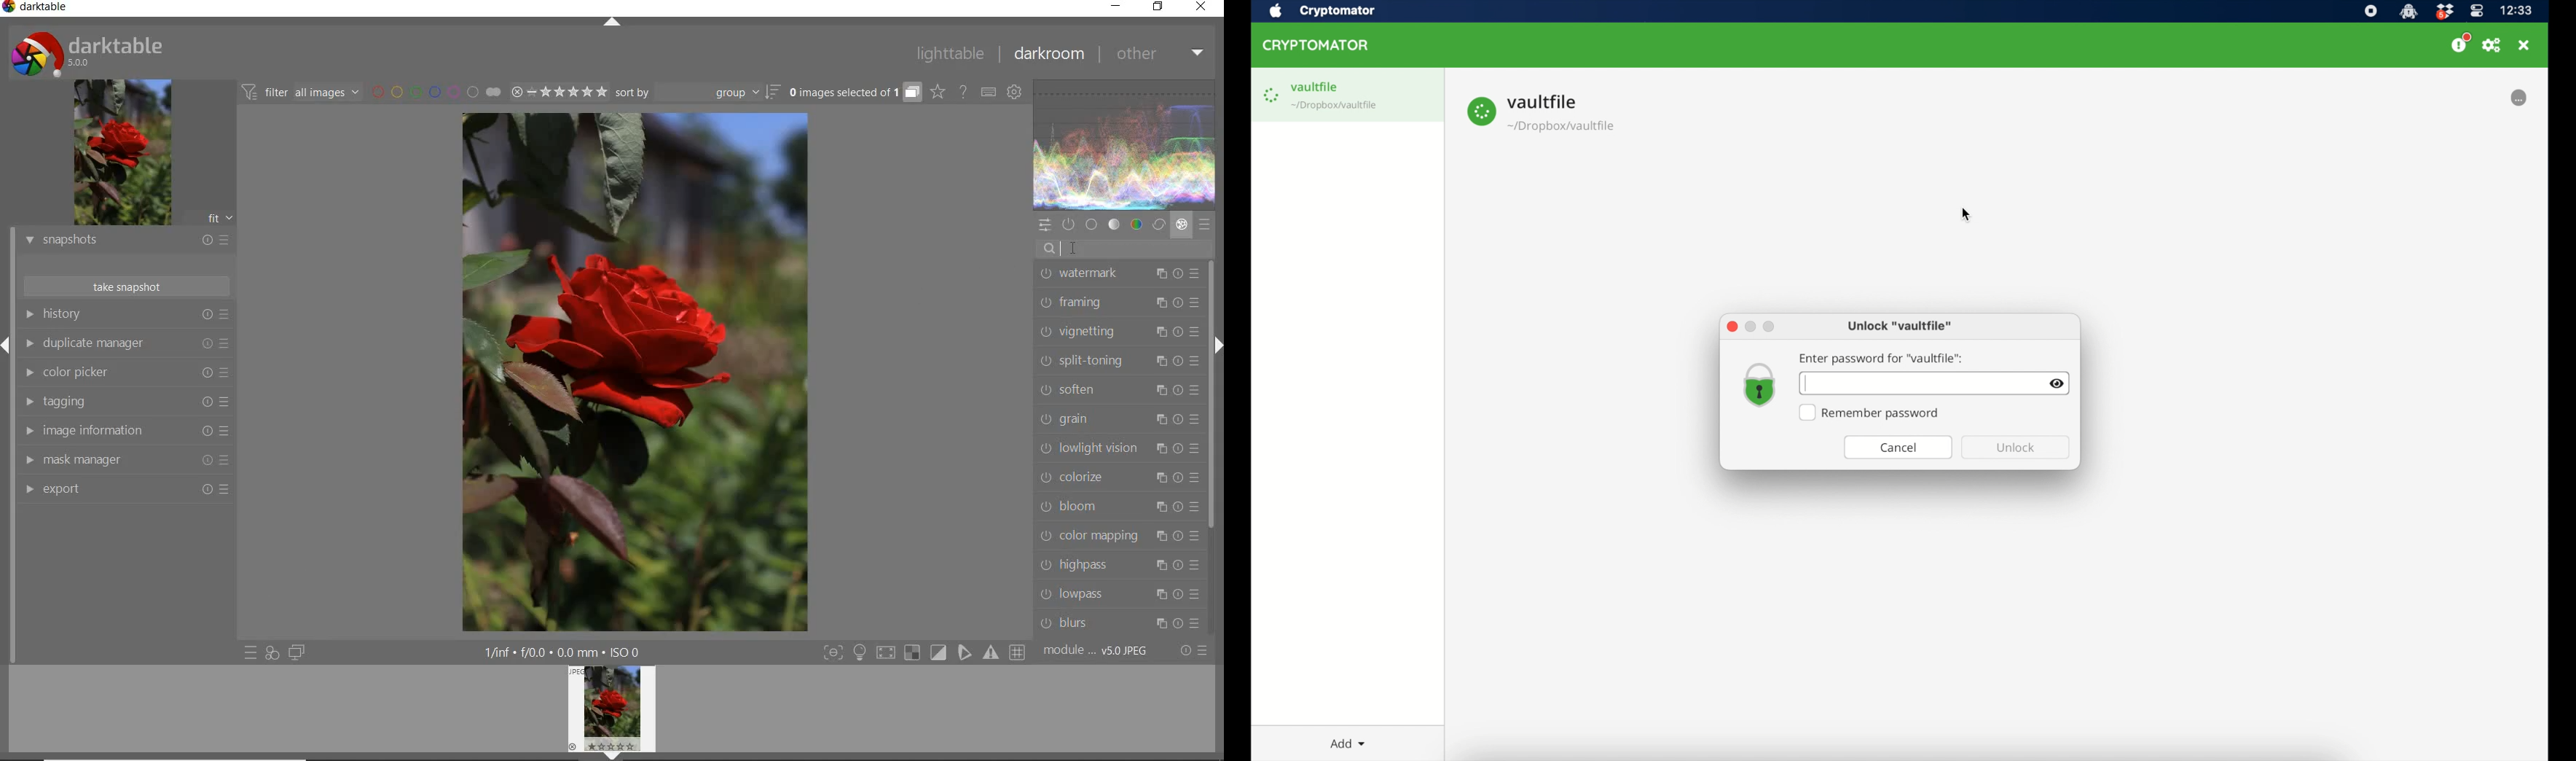  I want to click on watermark, so click(1118, 275).